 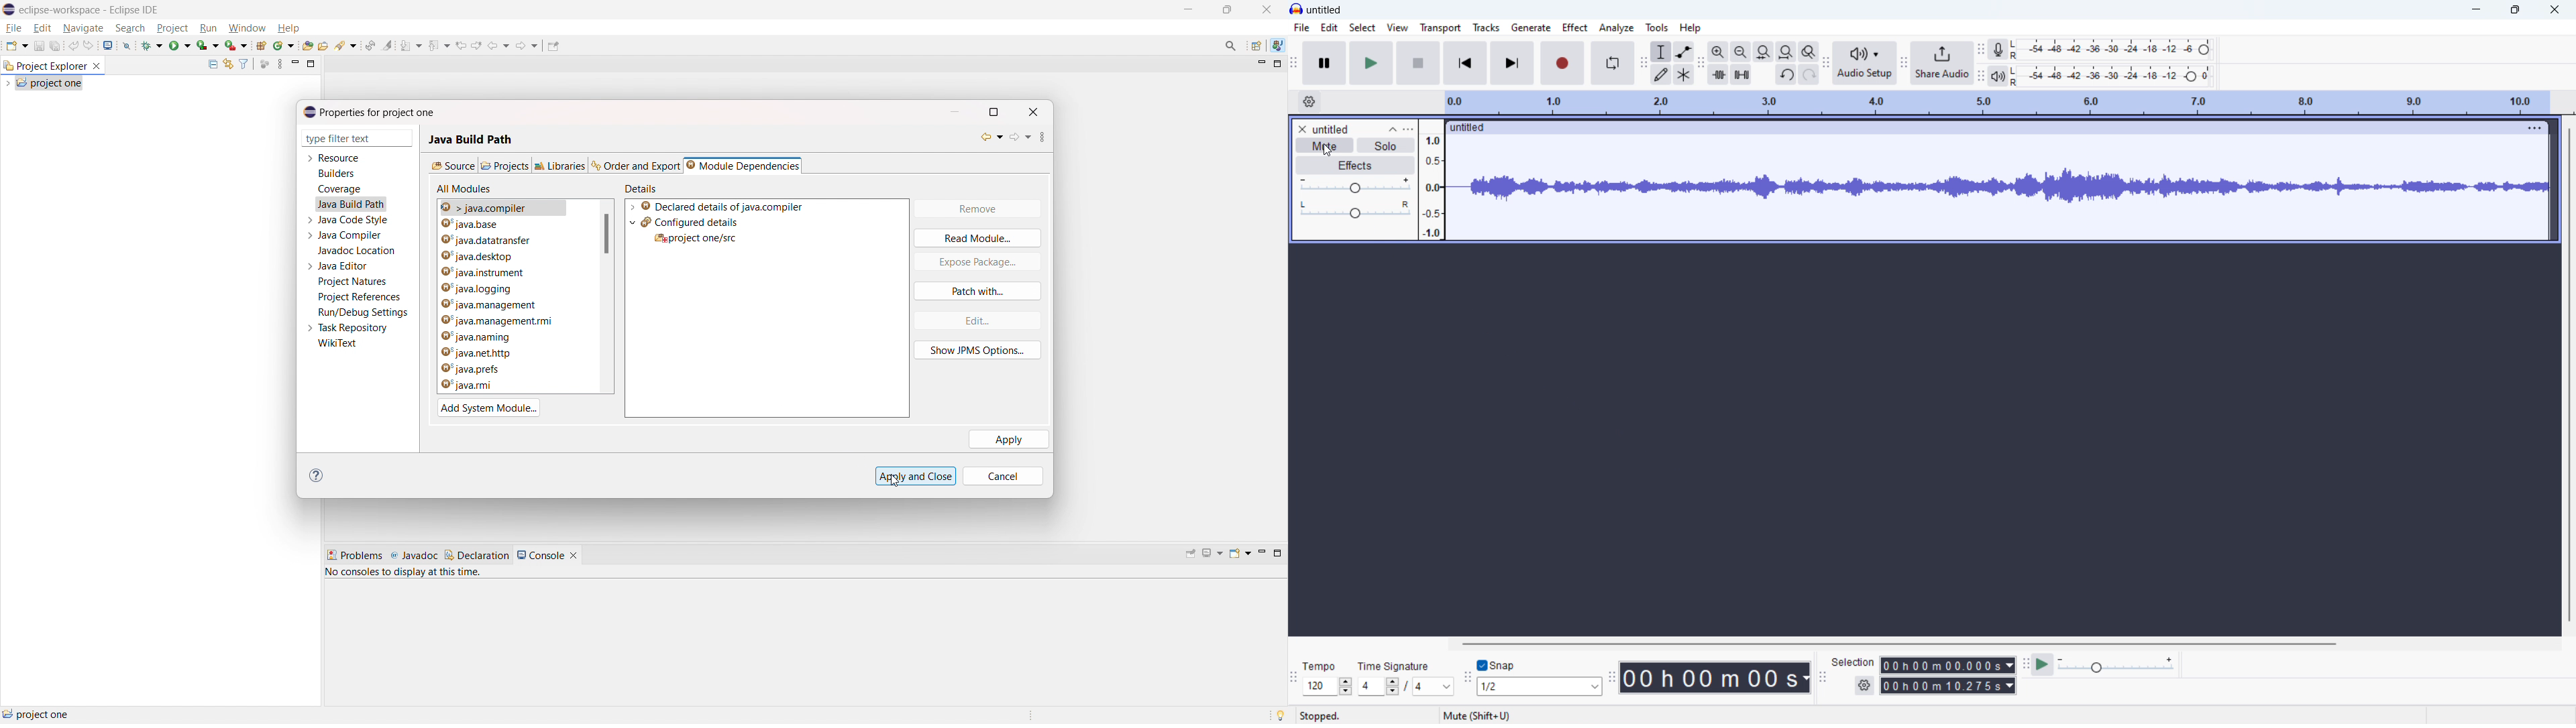 What do you see at coordinates (1661, 75) in the screenshot?
I see `draw tool` at bounding box center [1661, 75].